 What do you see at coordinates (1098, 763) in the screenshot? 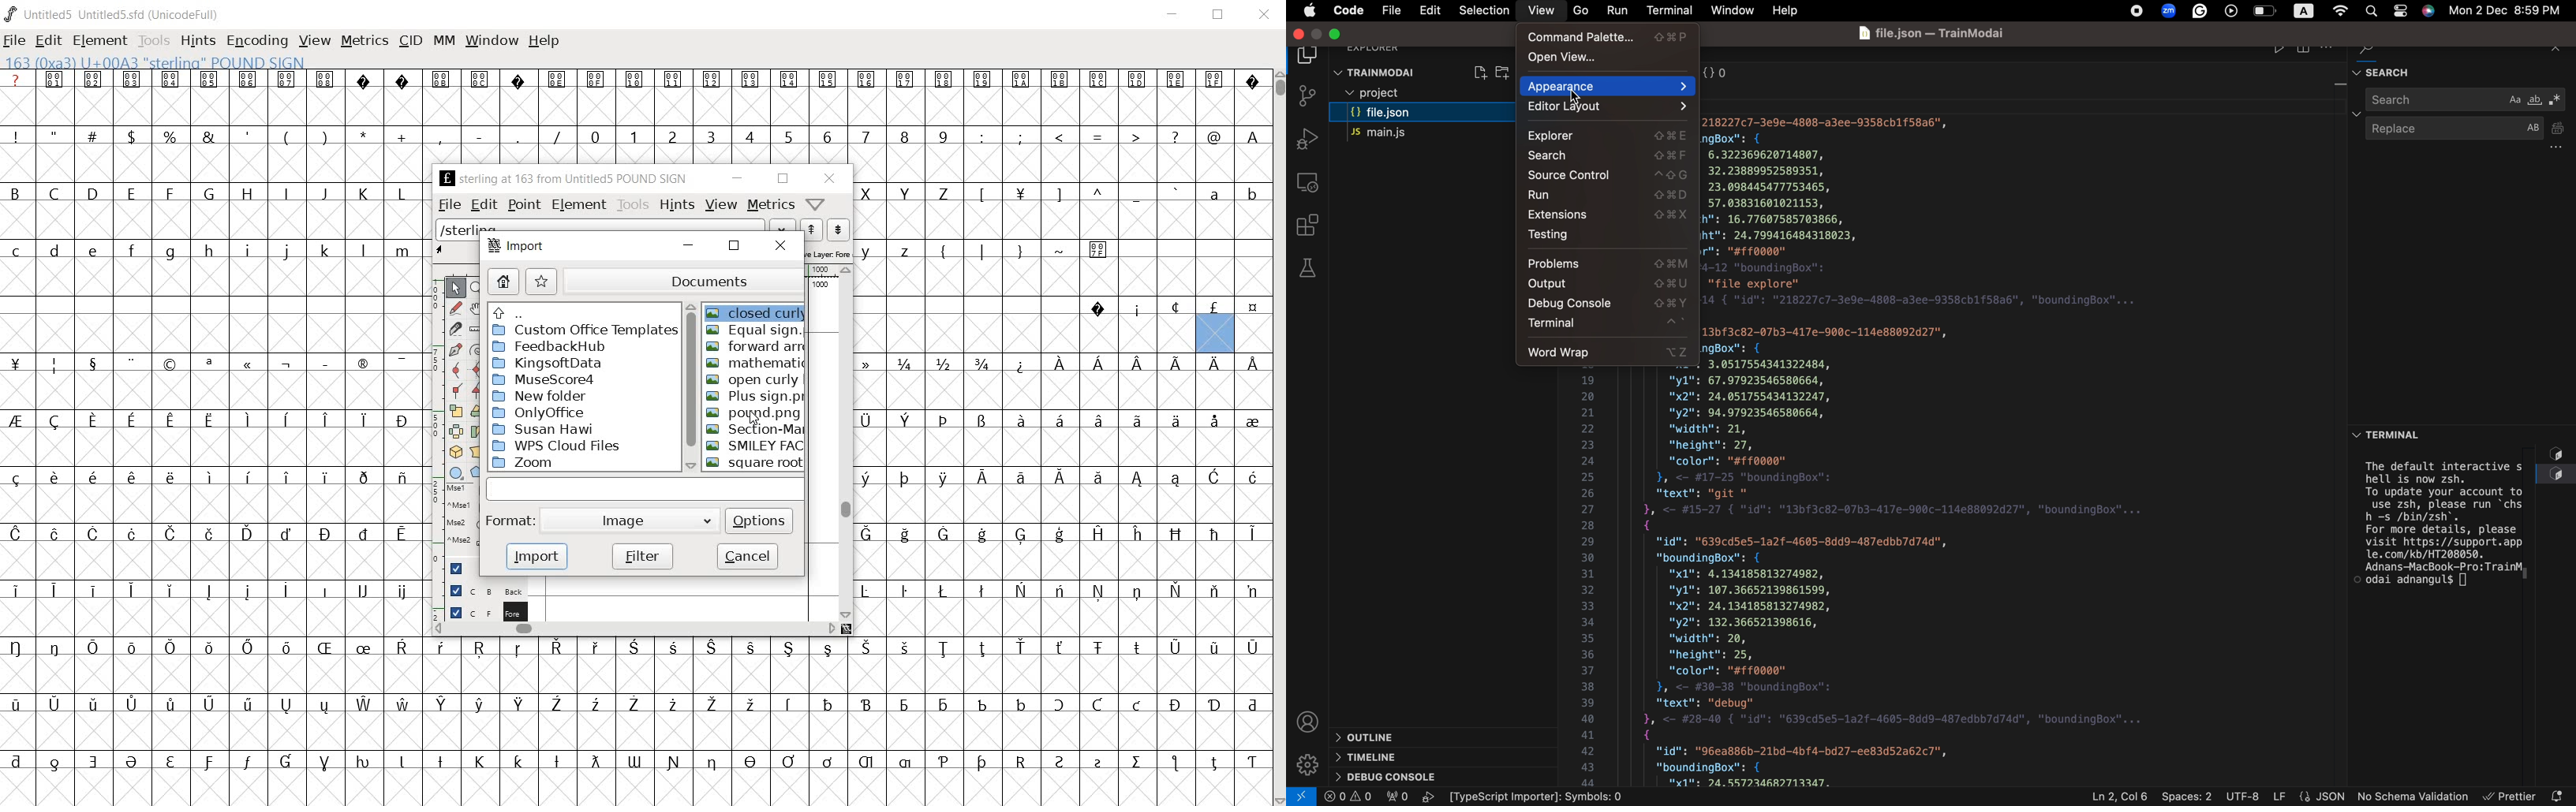
I see `Symbol` at bounding box center [1098, 763].